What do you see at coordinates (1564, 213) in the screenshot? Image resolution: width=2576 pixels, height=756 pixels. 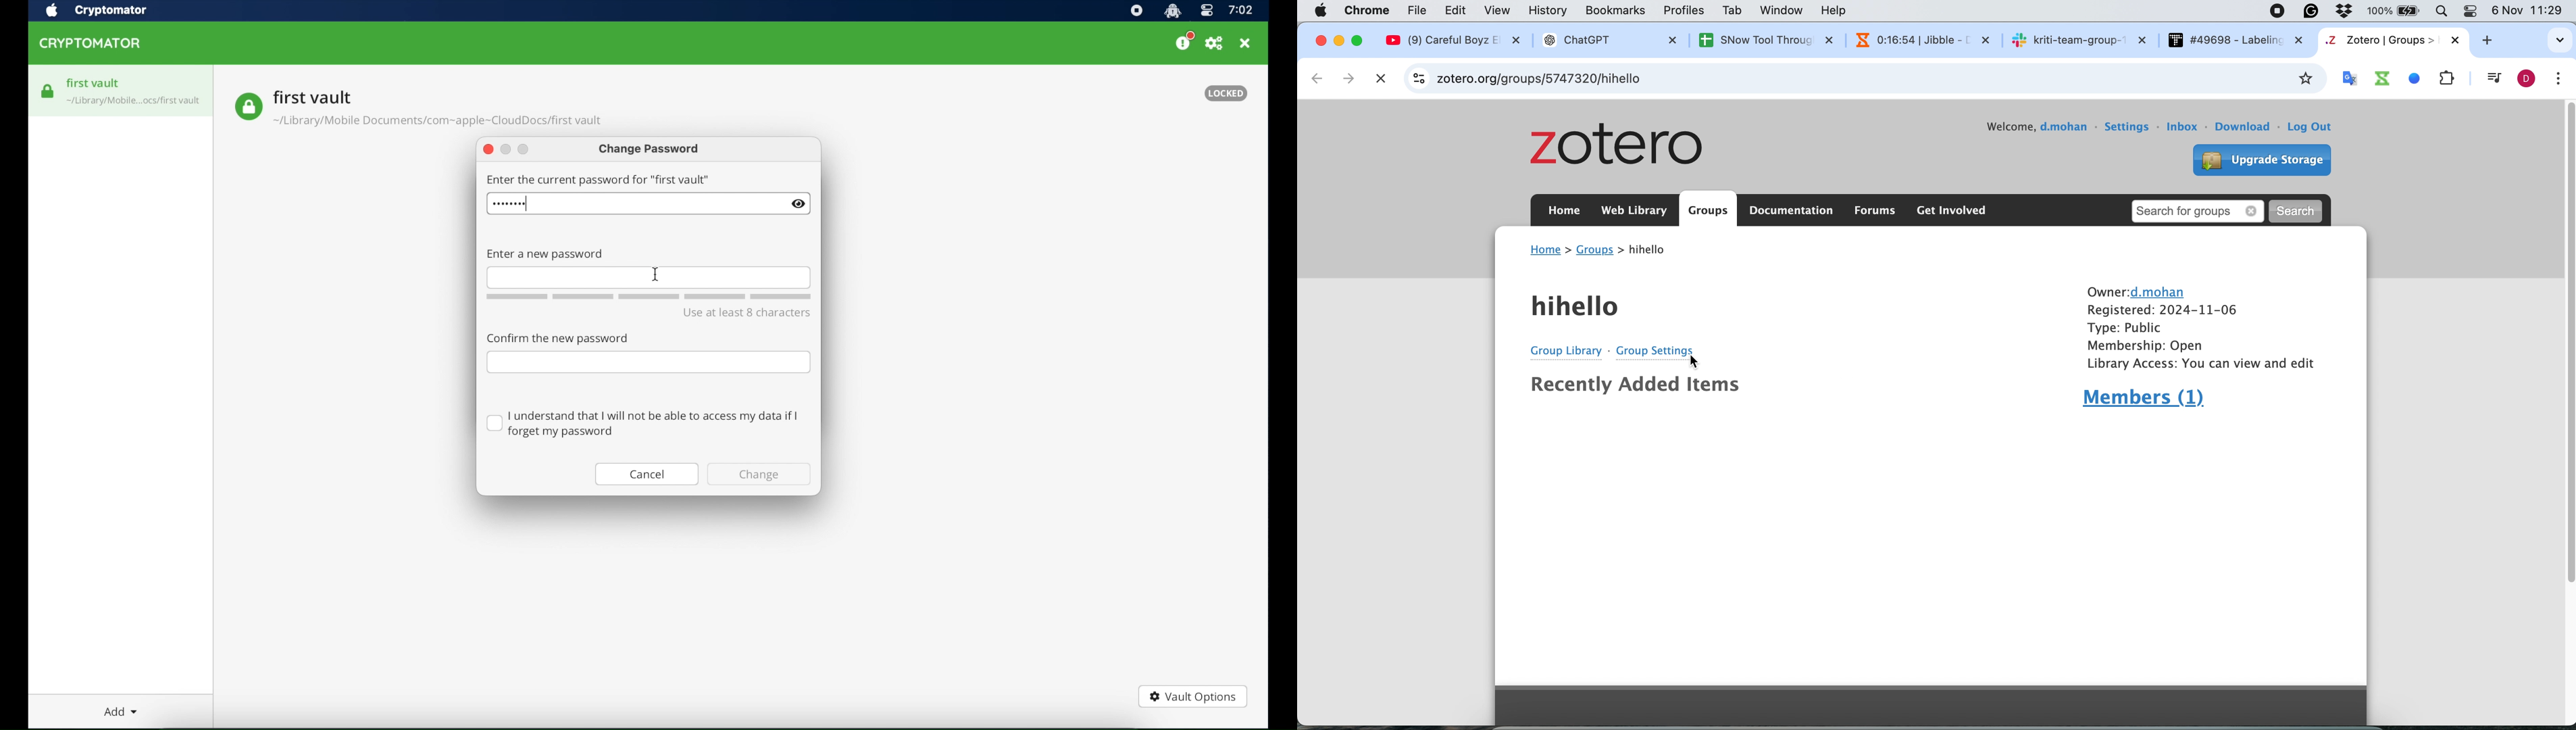 I see `home` at bounding box center [1564, 213].